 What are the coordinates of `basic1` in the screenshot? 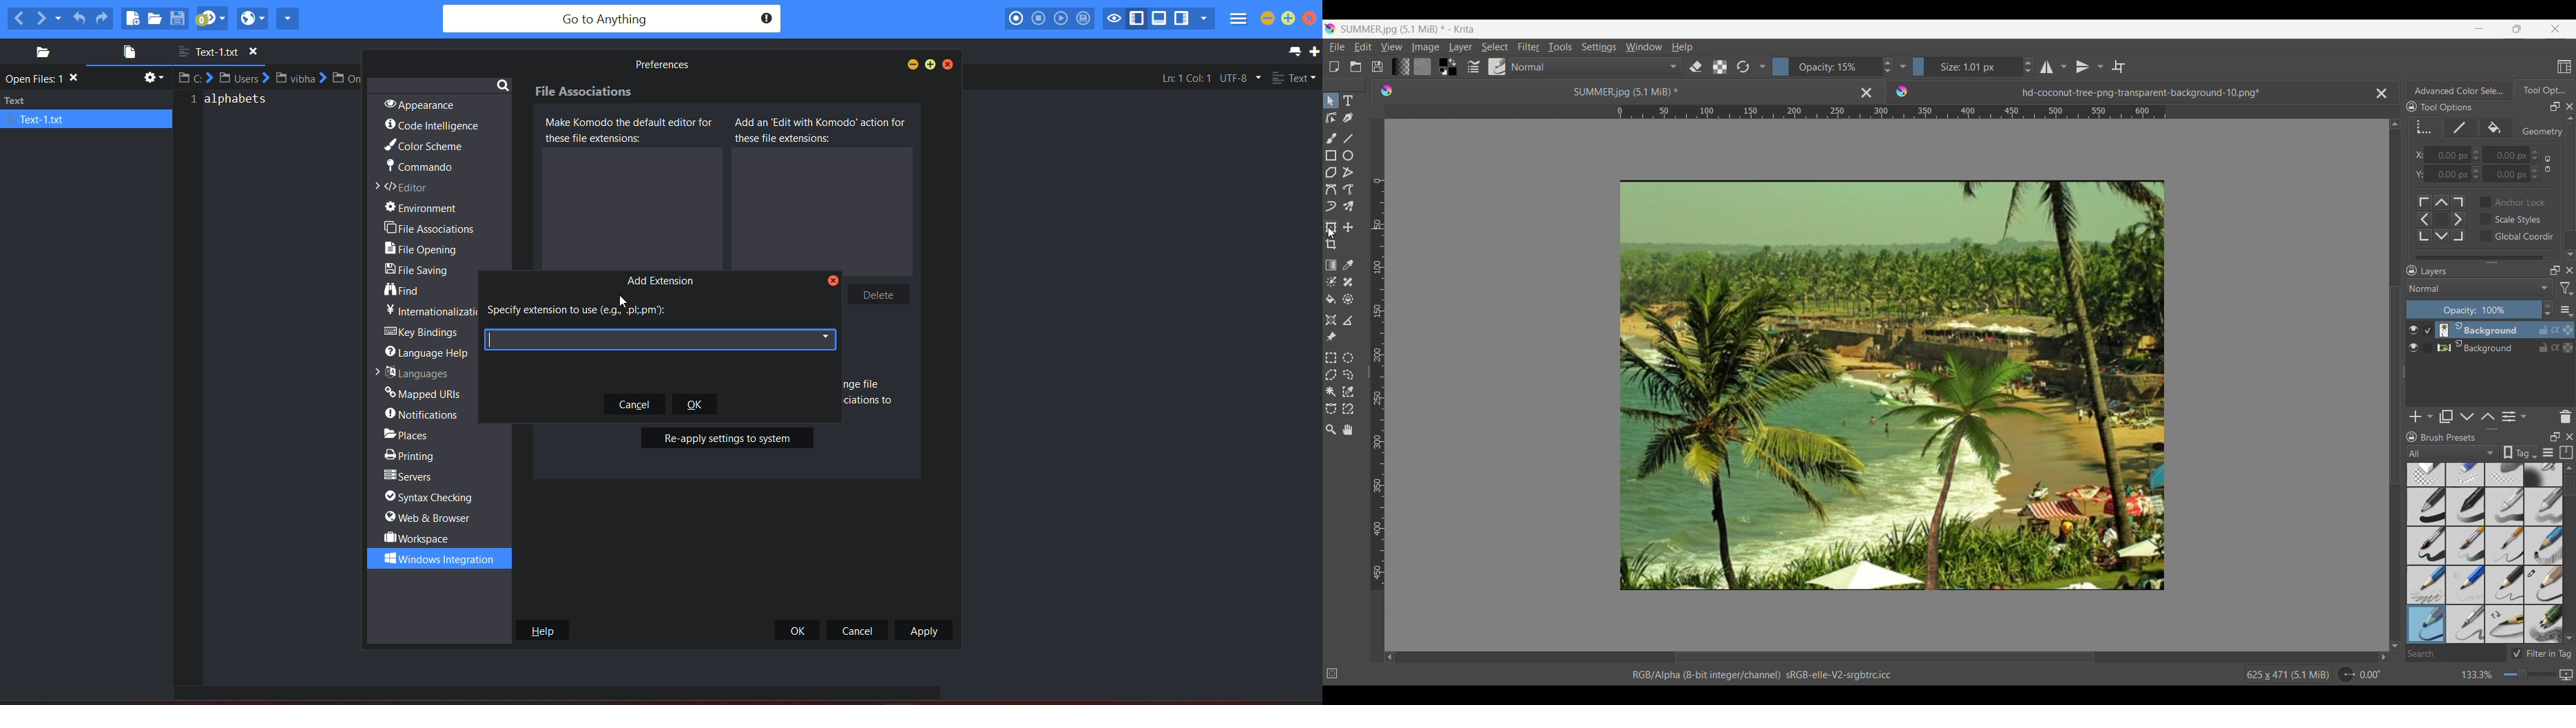 It's located at (2425, 506).